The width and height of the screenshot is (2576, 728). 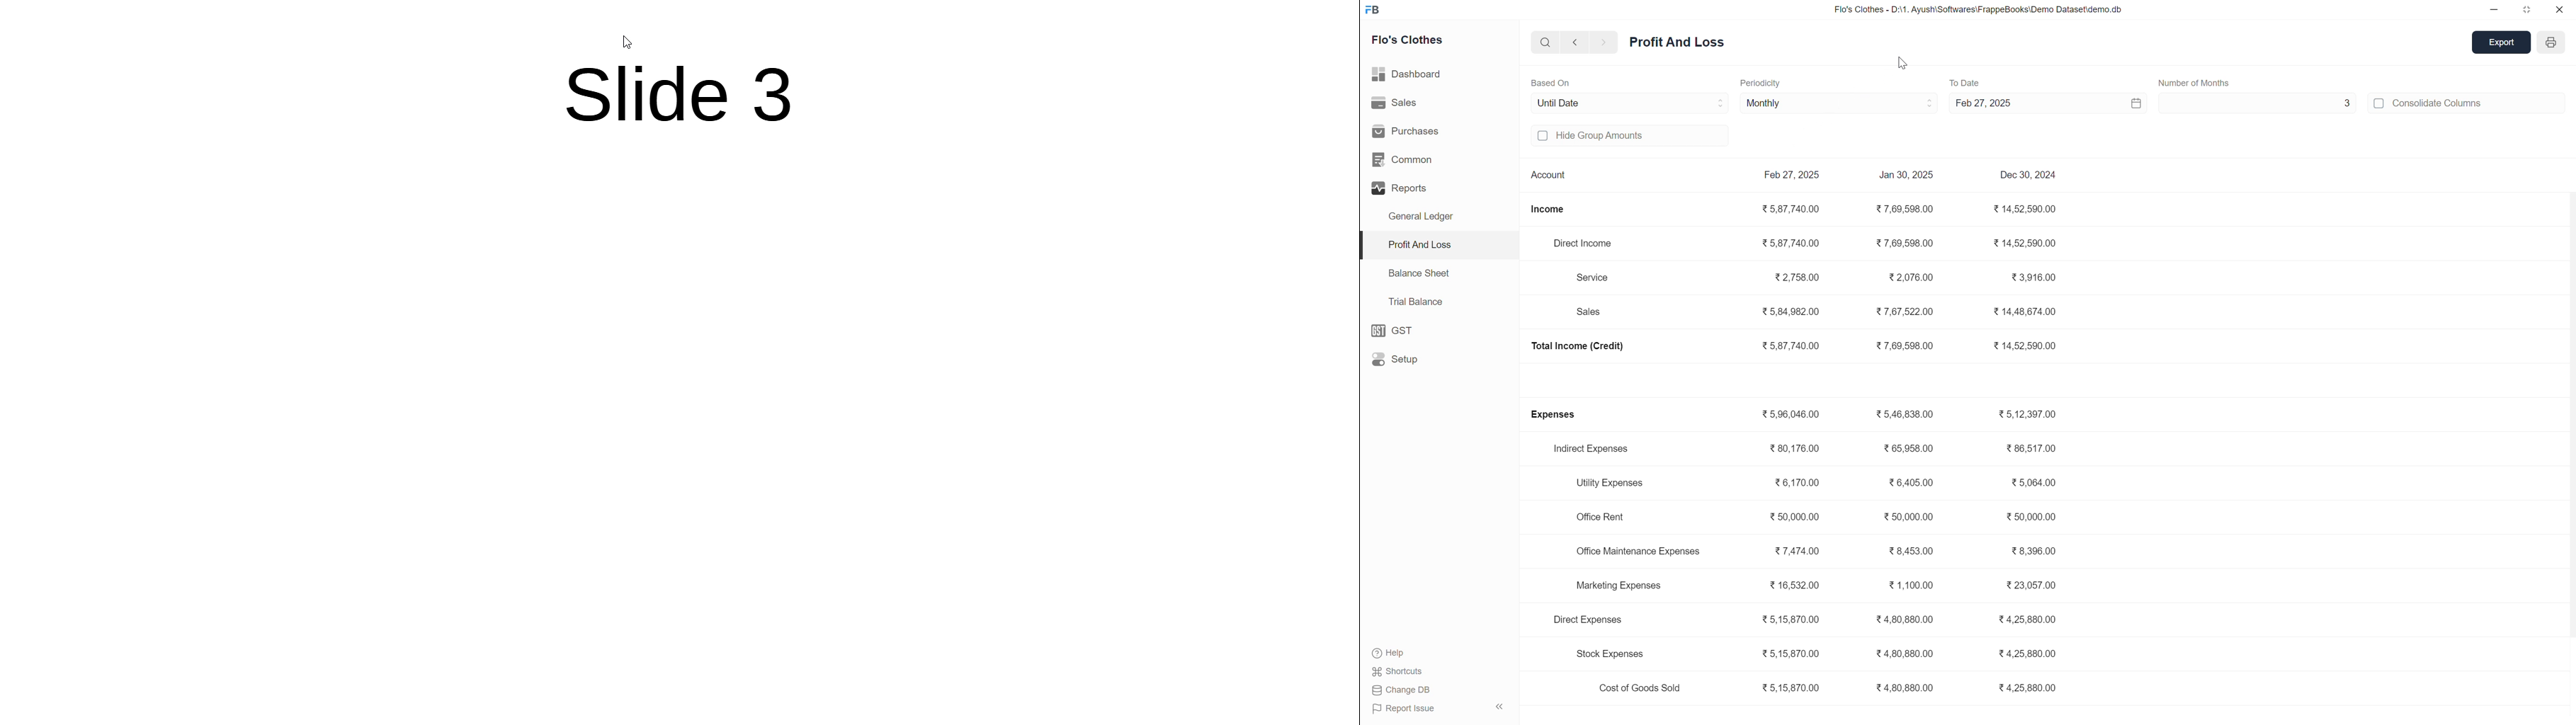 What do you see at coordinates (1787, 415) in the screenshot?
I see `₹5,96,046.00` at bounding box center [1787, 415].